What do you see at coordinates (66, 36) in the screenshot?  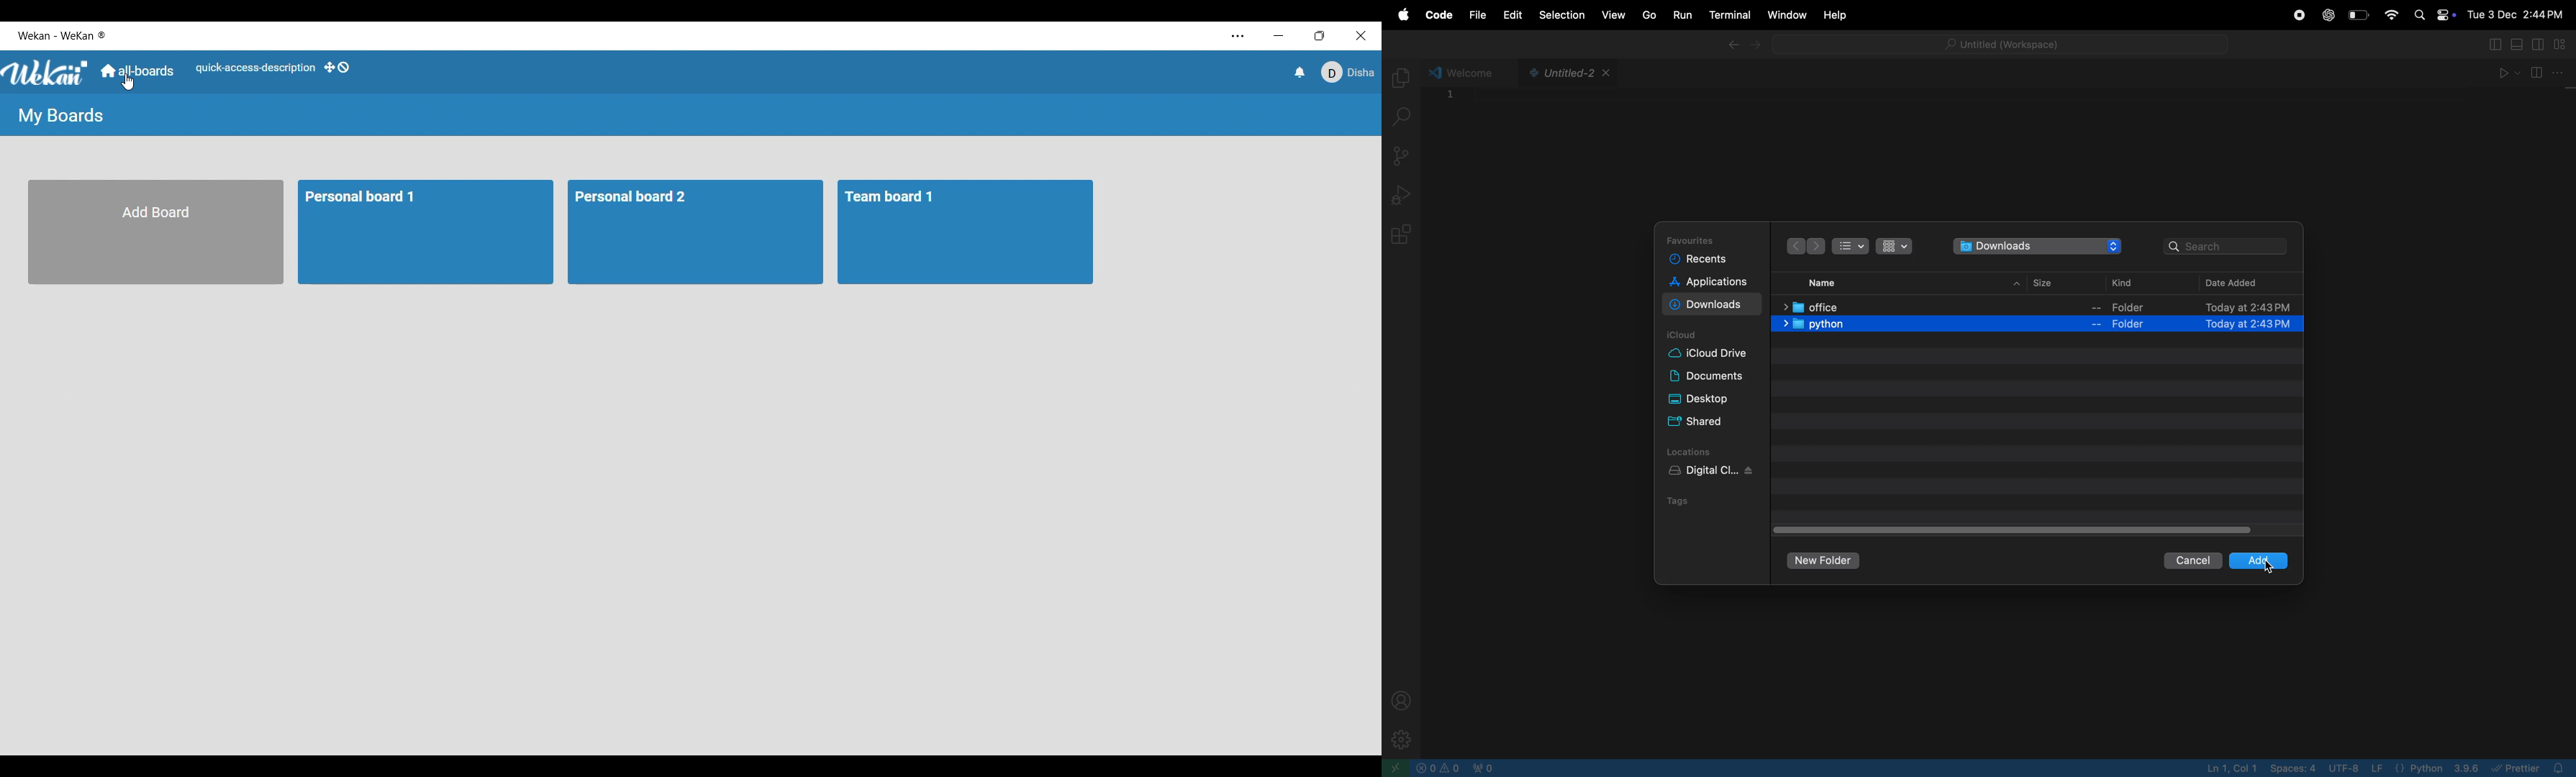 I see `Board name included` at bounding box center [66, 36].